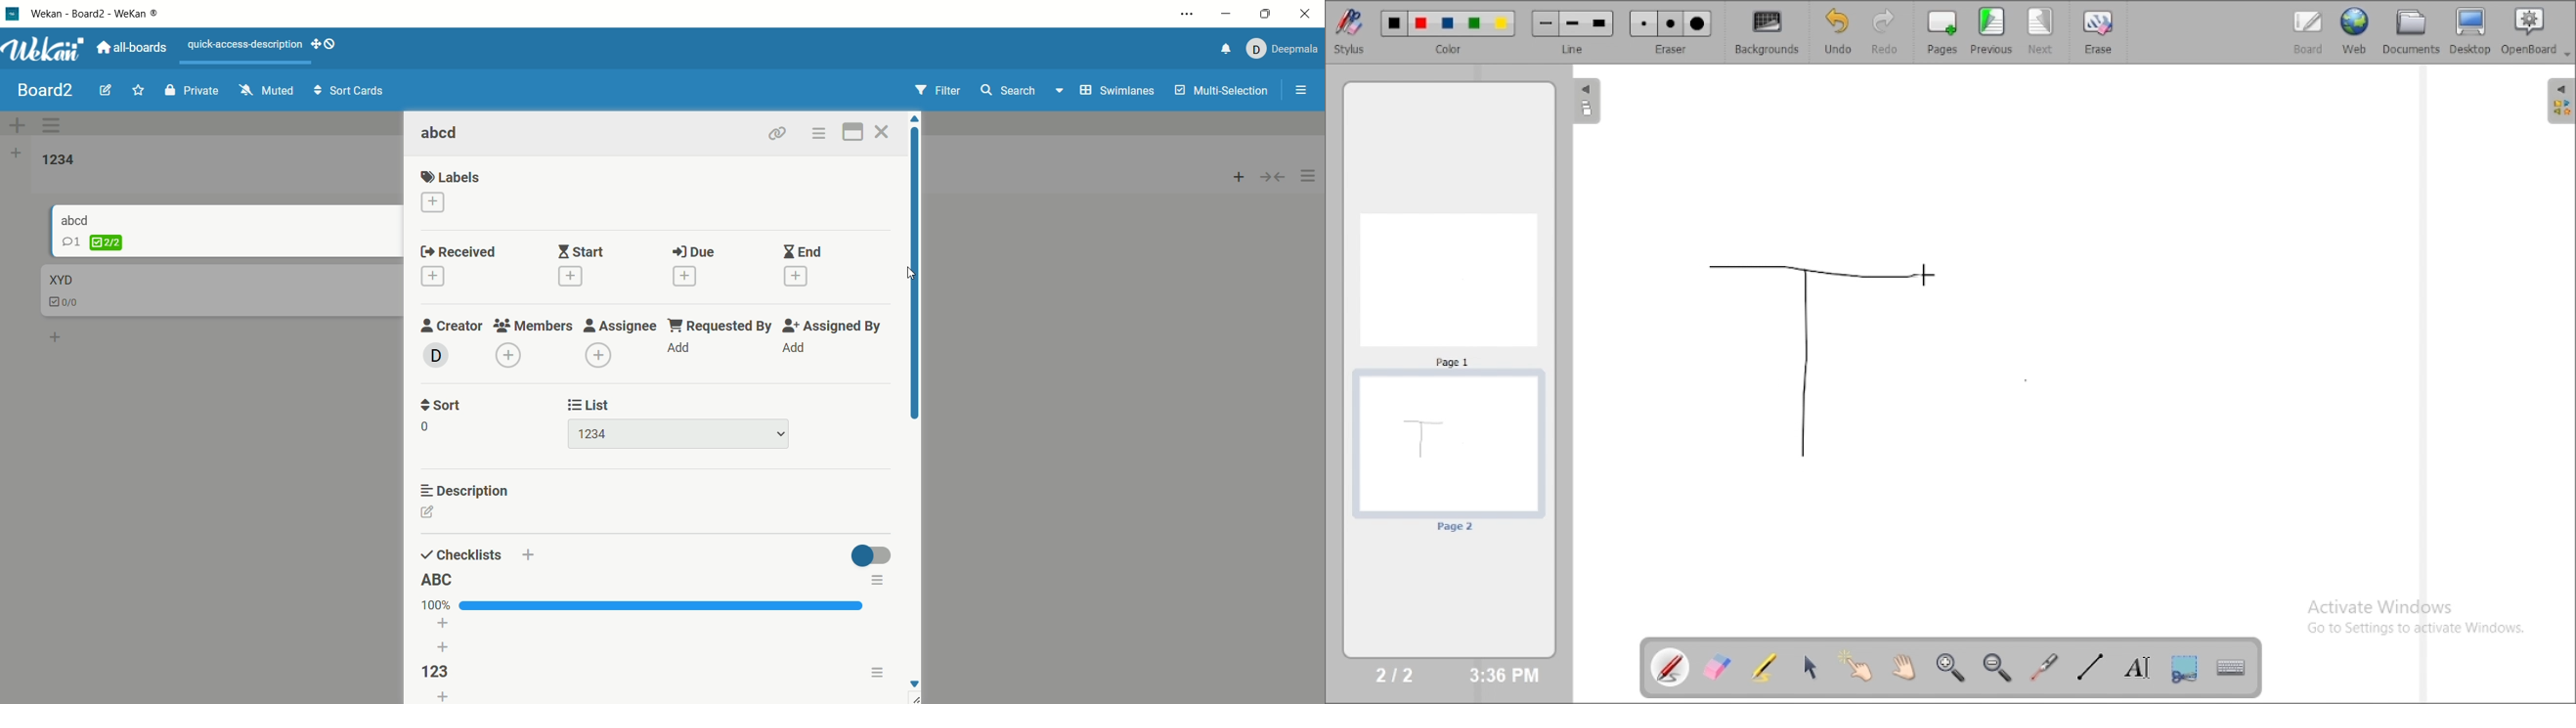 Image resolution: width=2576 pixels, height=728 pixels. I want to click on 0, so click(433, 425).